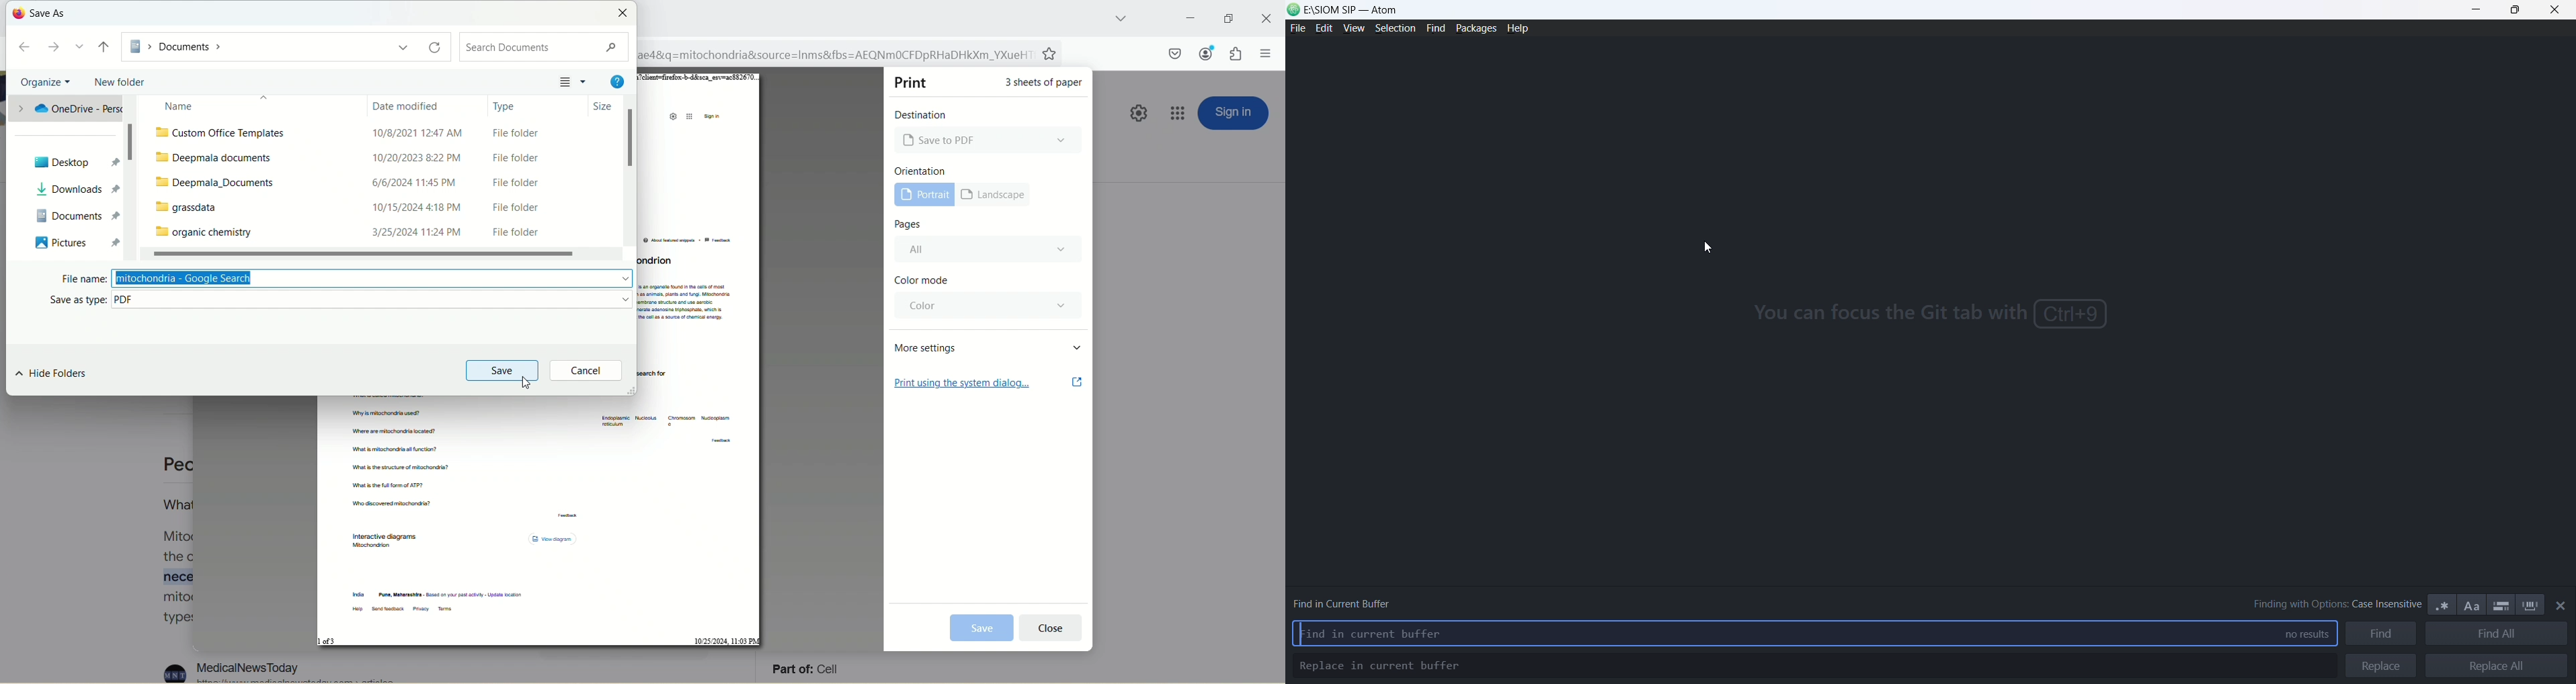  Describe the element at coordinates (284, 46) in the screenshot. I see `documents` at that location.